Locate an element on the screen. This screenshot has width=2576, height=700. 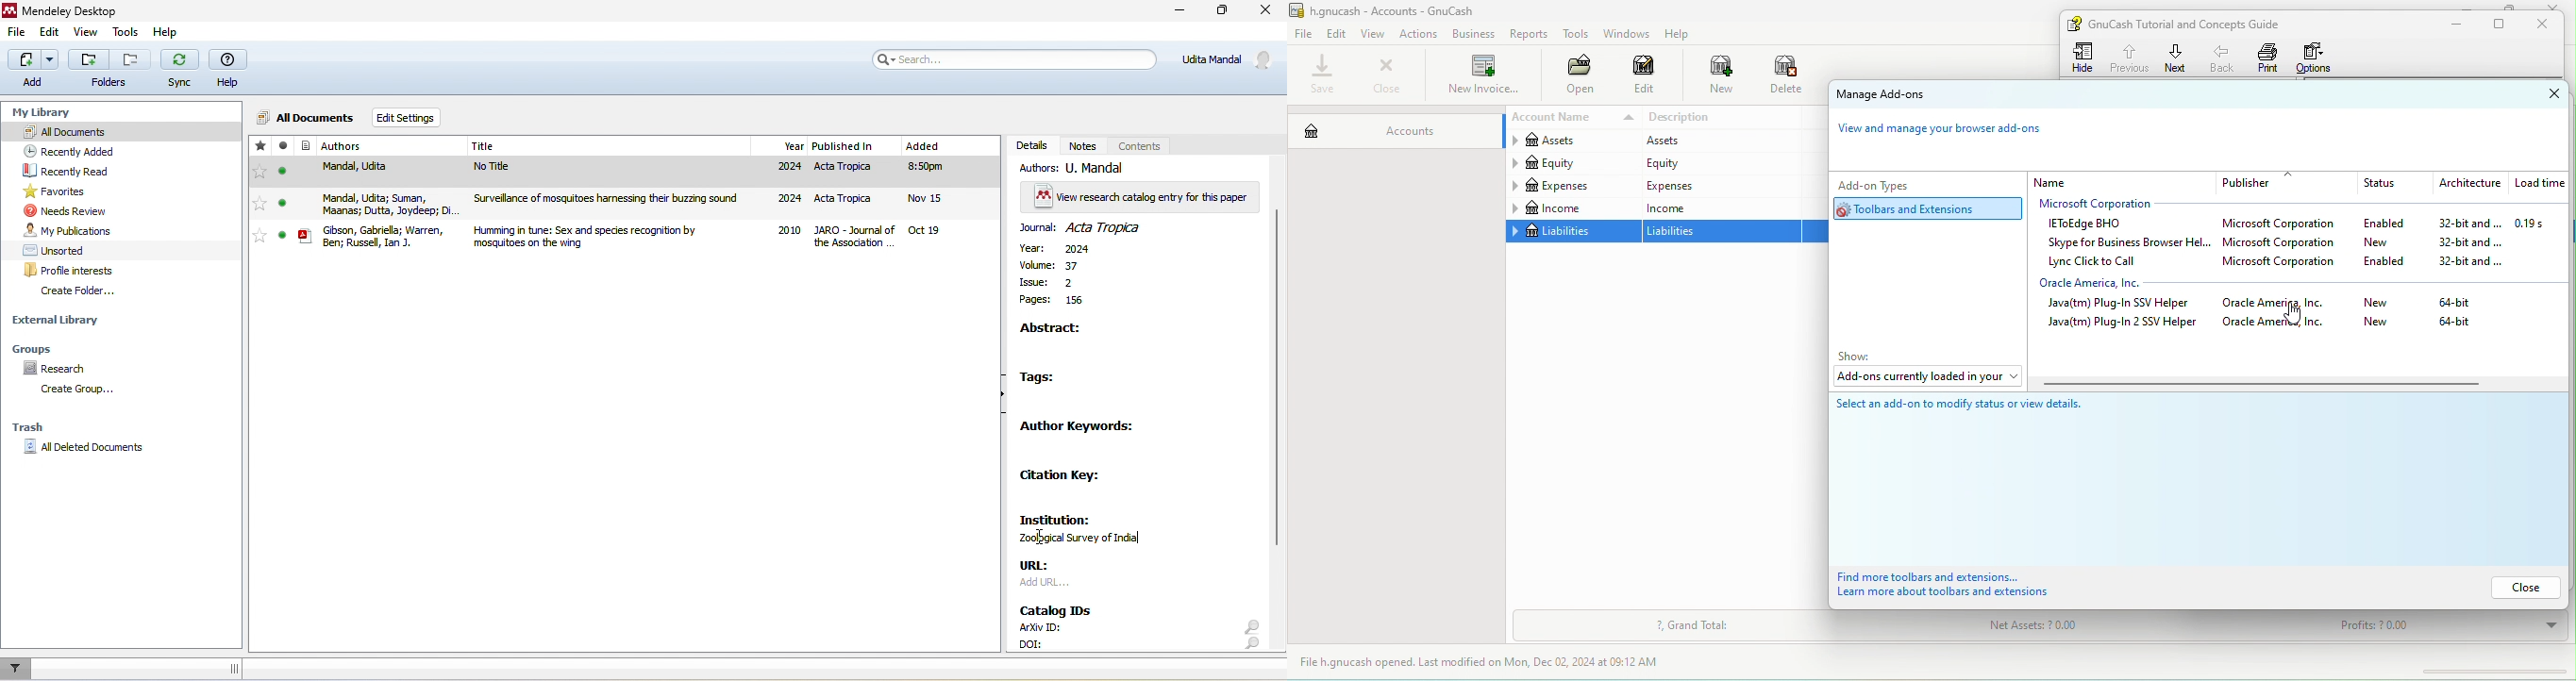
close is located at coordinates (2548, 25).